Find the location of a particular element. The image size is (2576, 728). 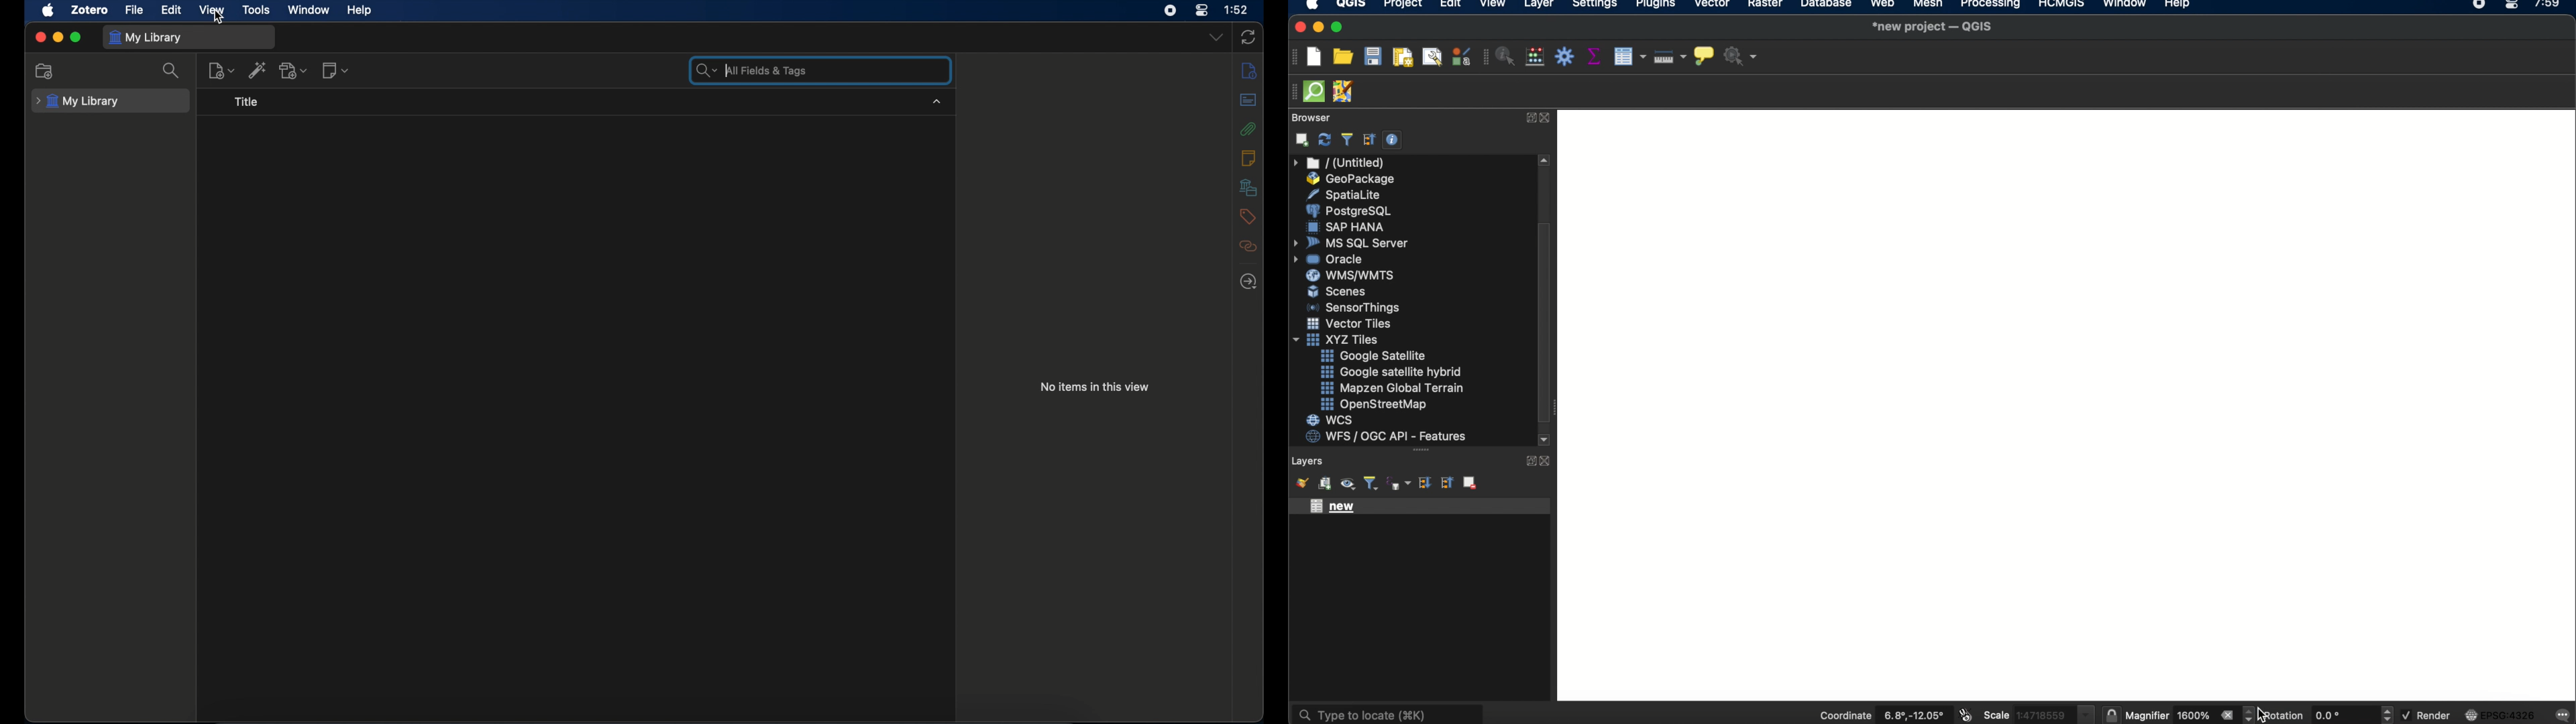

open project is located at coordinates (1342, 57).